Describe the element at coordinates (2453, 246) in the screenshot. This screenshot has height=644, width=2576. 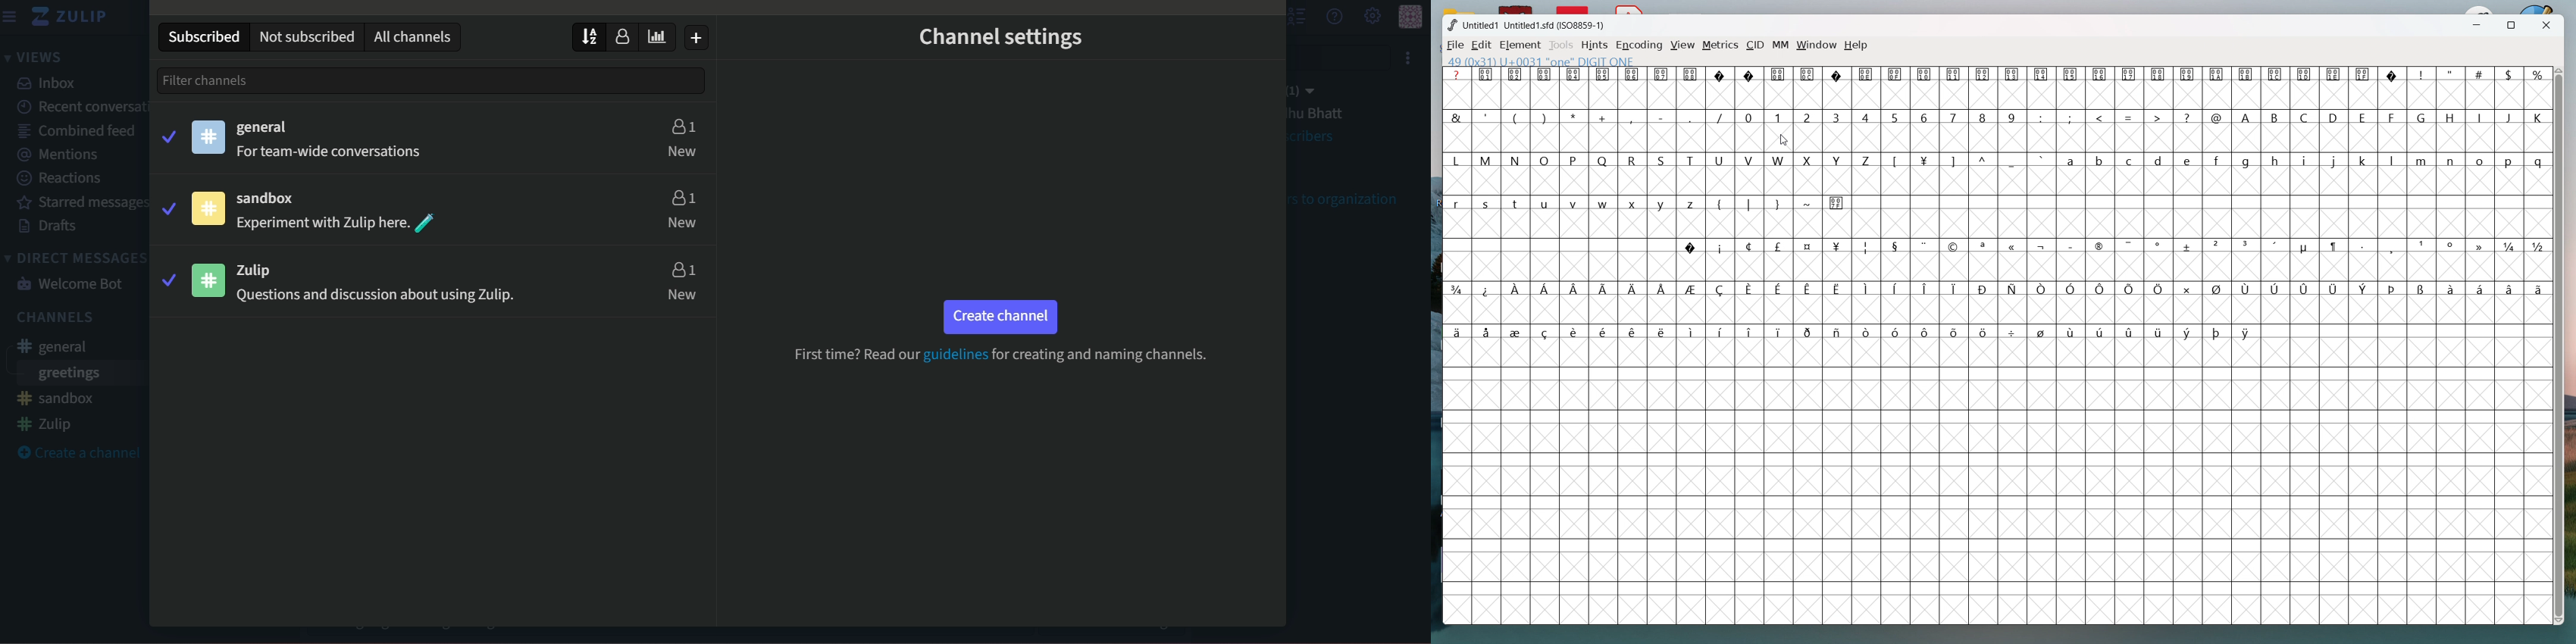
I see `symbol` at that location.